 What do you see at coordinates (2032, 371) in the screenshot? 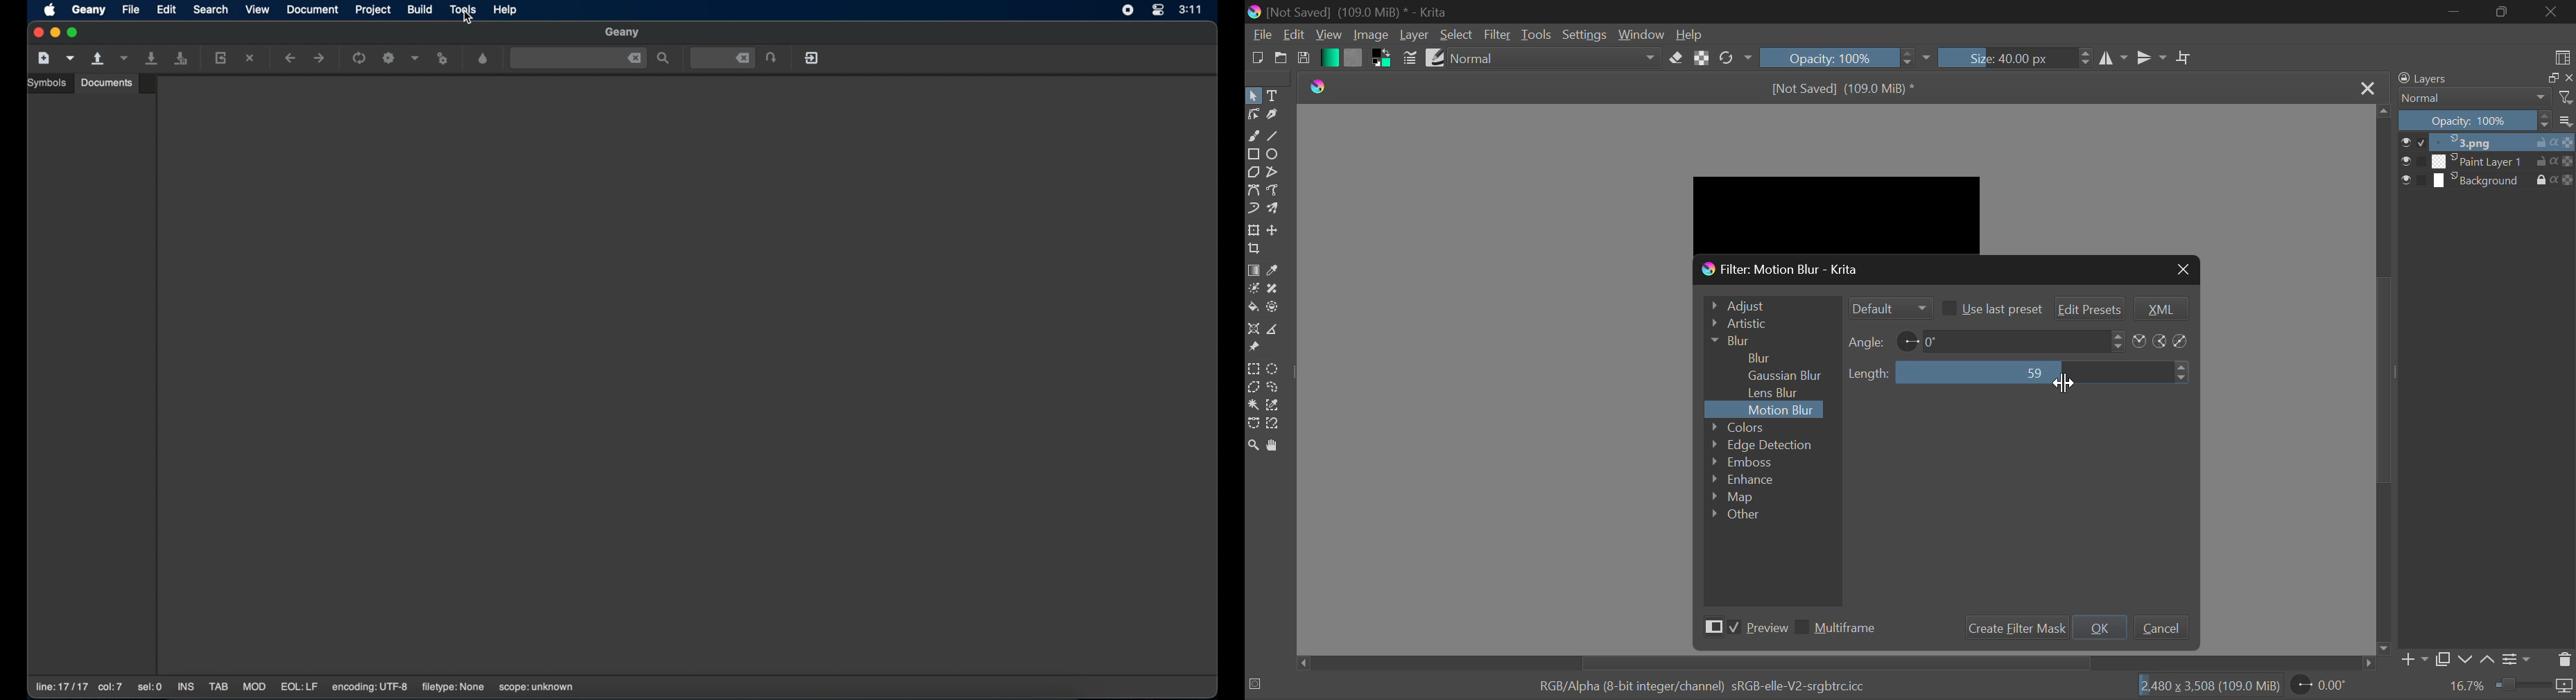
I see `59` at bounding box center [2032, 371].